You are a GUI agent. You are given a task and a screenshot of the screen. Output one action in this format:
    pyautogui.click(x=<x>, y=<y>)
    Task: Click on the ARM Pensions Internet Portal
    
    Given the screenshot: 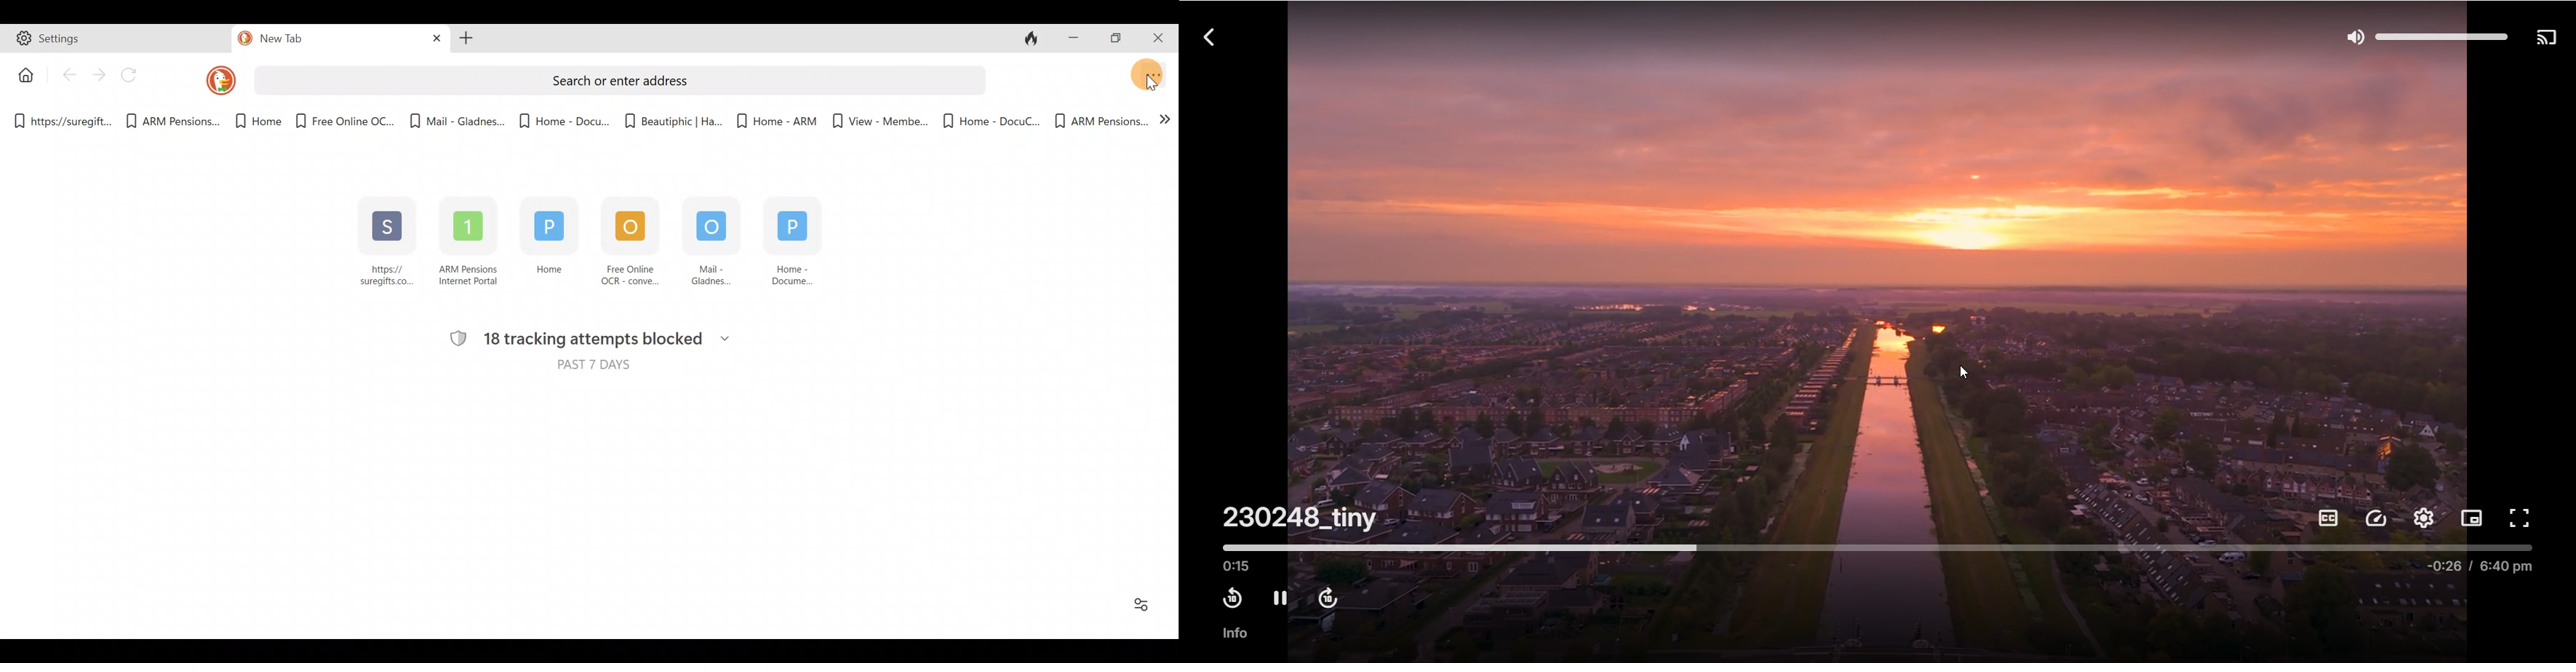 What is the action you would take?
    pyautogui.click(x=471, y=246)
    